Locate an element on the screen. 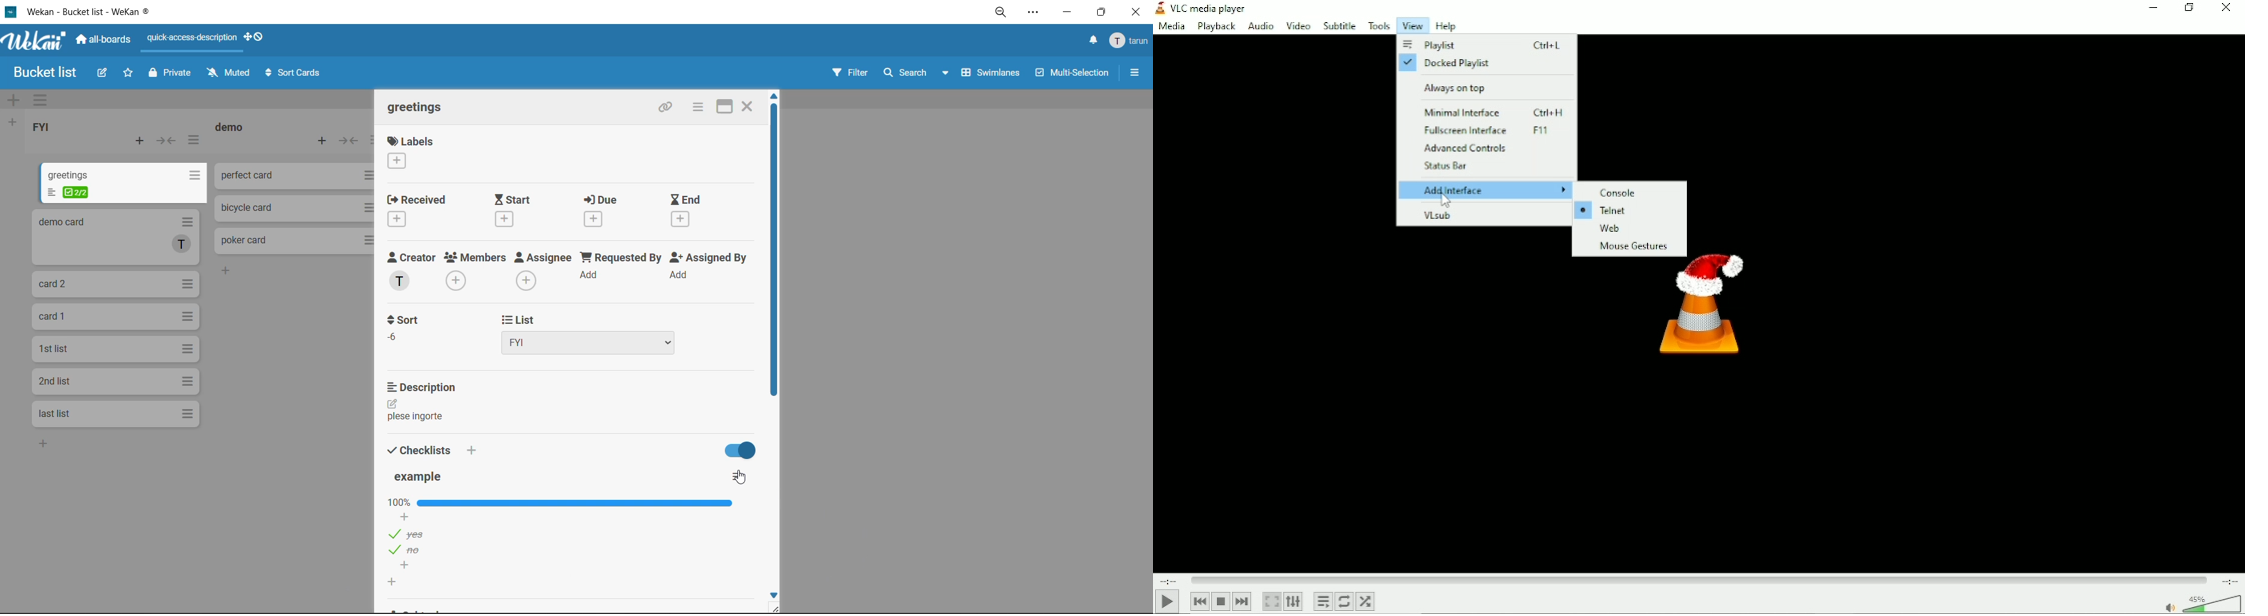 This screenshot has height=616, width=2268. checklist title is located at coordinates (424, 480).